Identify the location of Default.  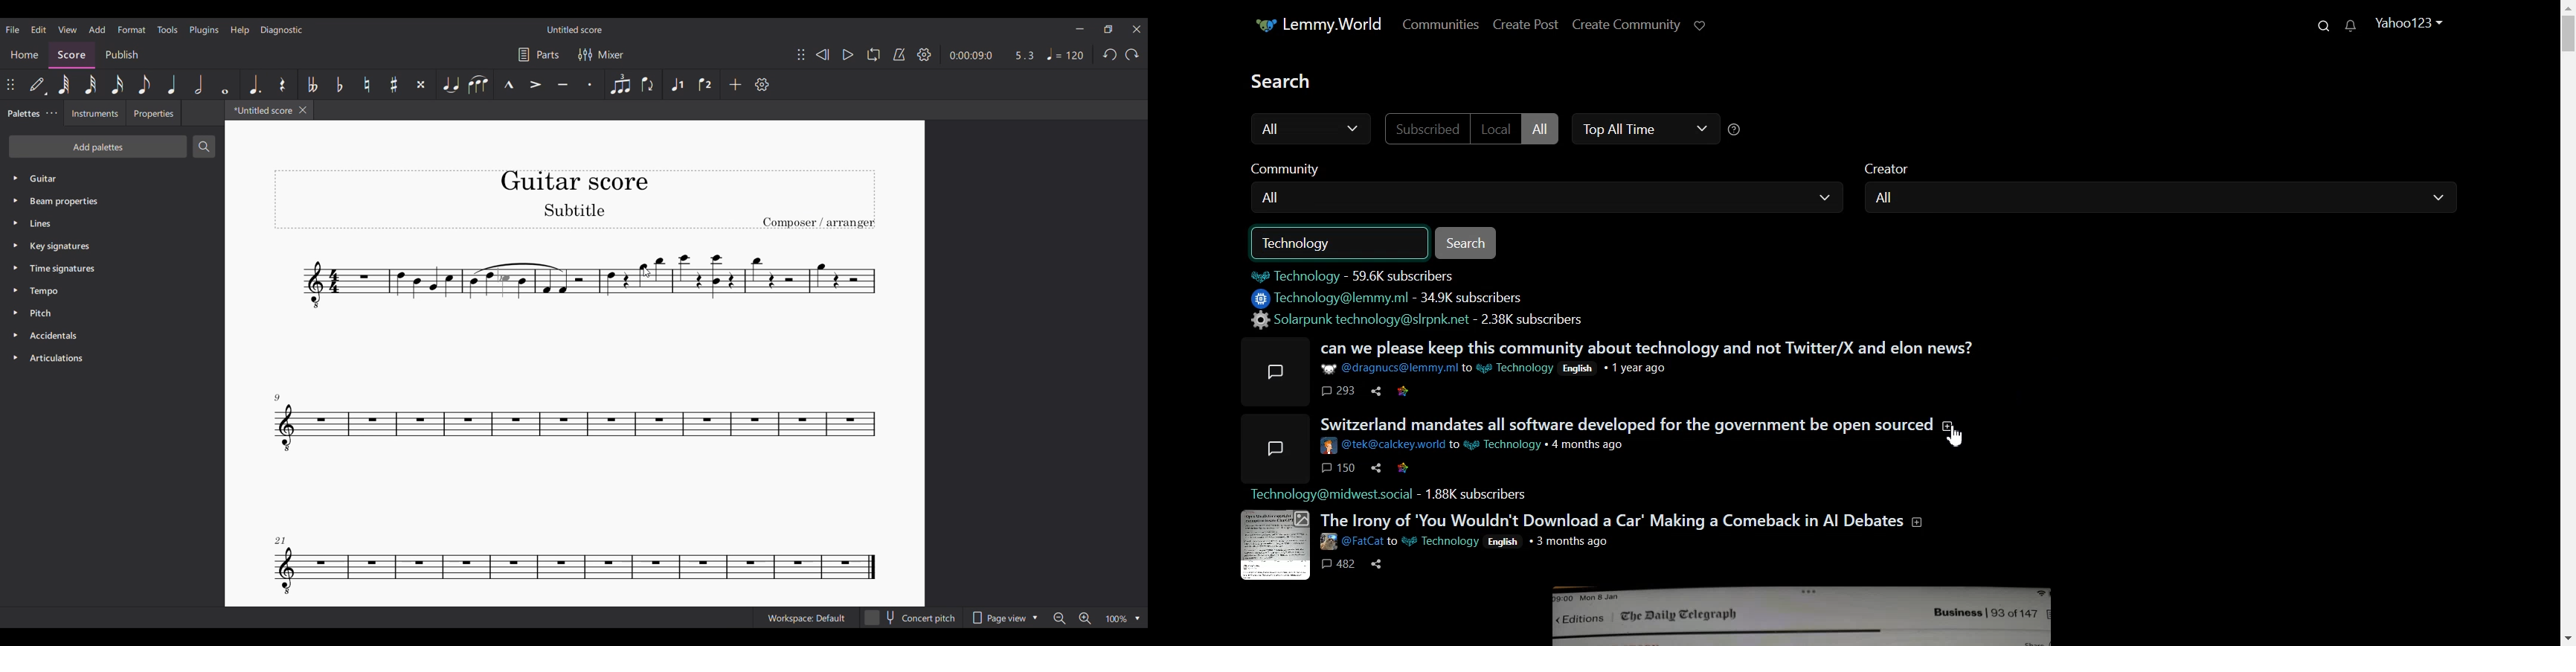
(38, 85).